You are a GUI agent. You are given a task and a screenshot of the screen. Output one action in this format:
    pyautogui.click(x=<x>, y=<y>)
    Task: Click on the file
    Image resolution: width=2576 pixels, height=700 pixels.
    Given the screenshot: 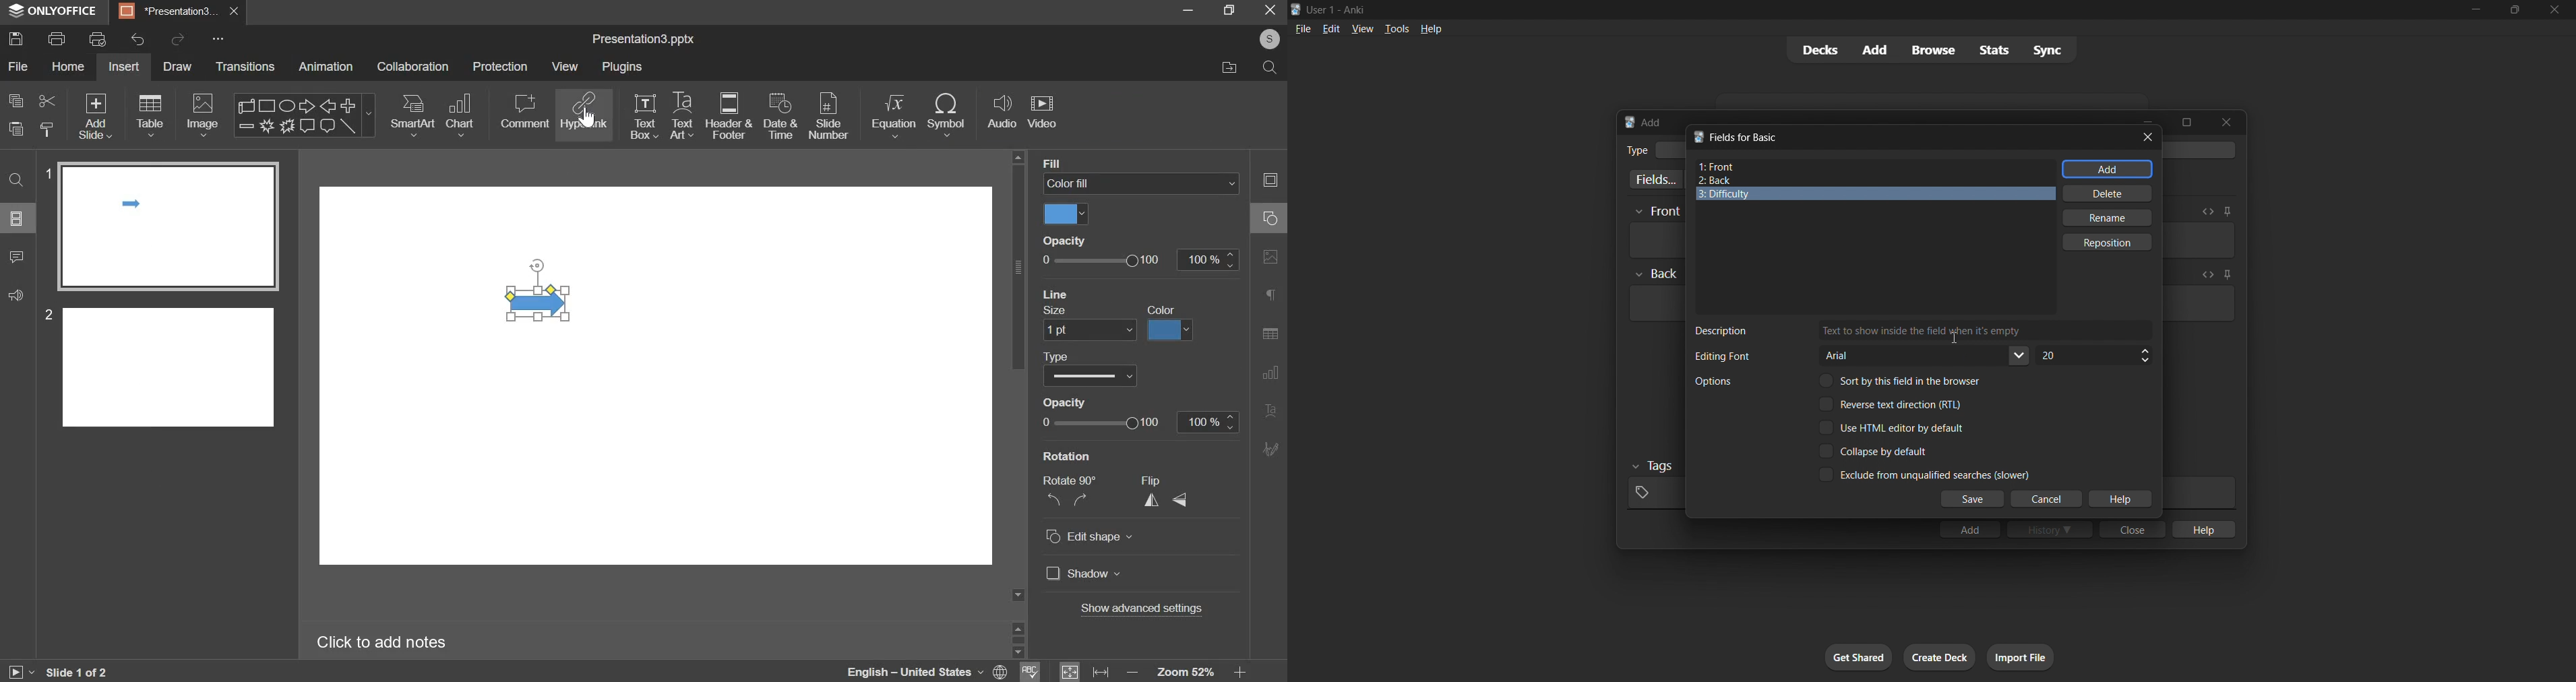 What is the action you would take?
    pyautogui.click(x=1303, y=28)
    